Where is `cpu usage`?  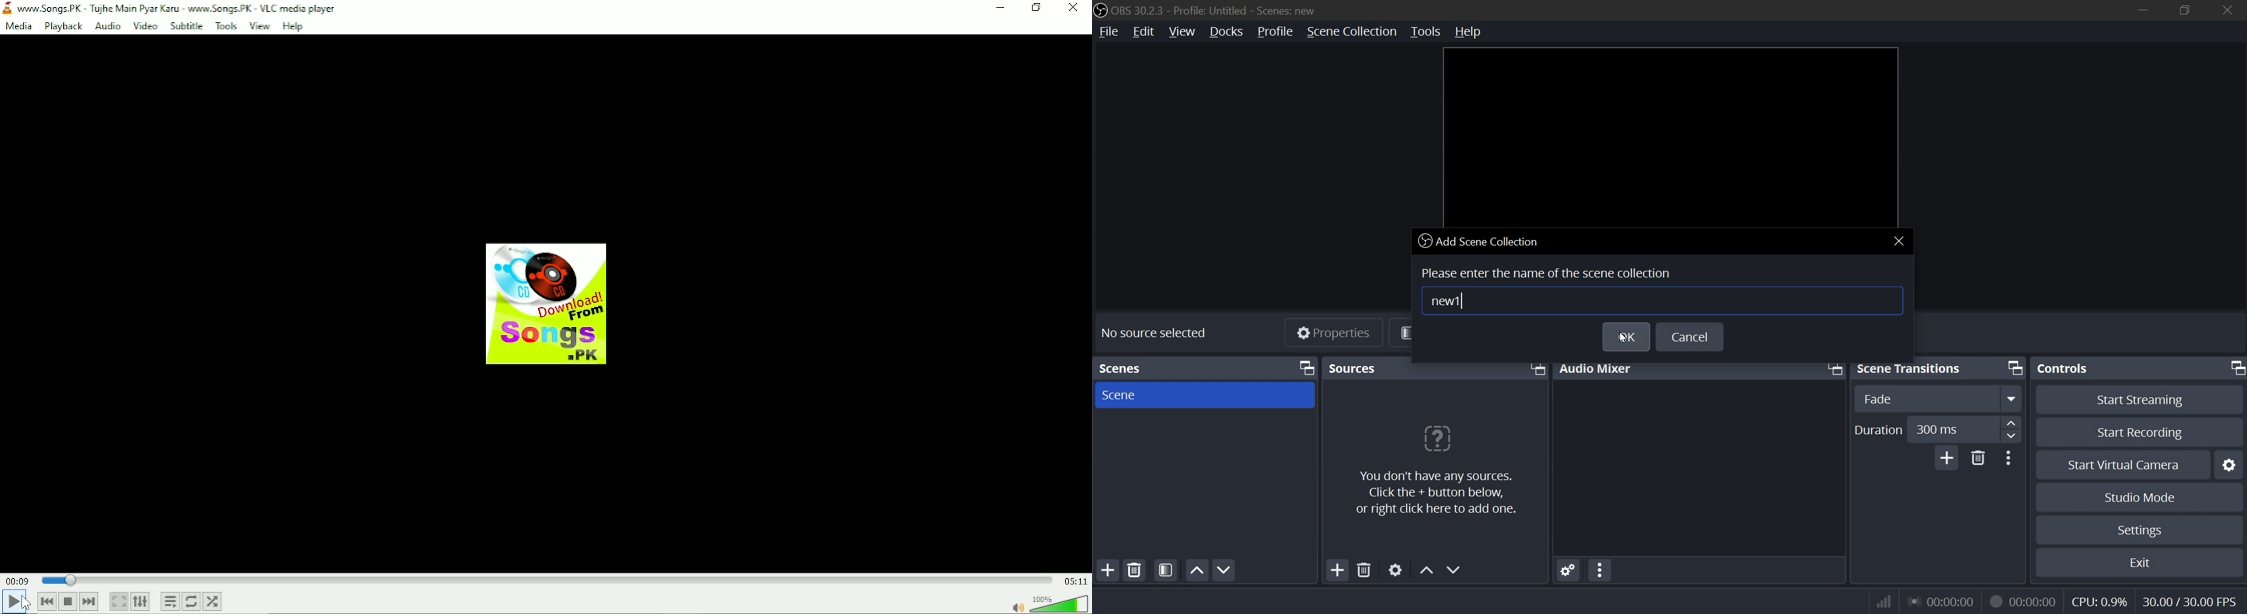 cpu usage is located at coordinates (2099, 603).